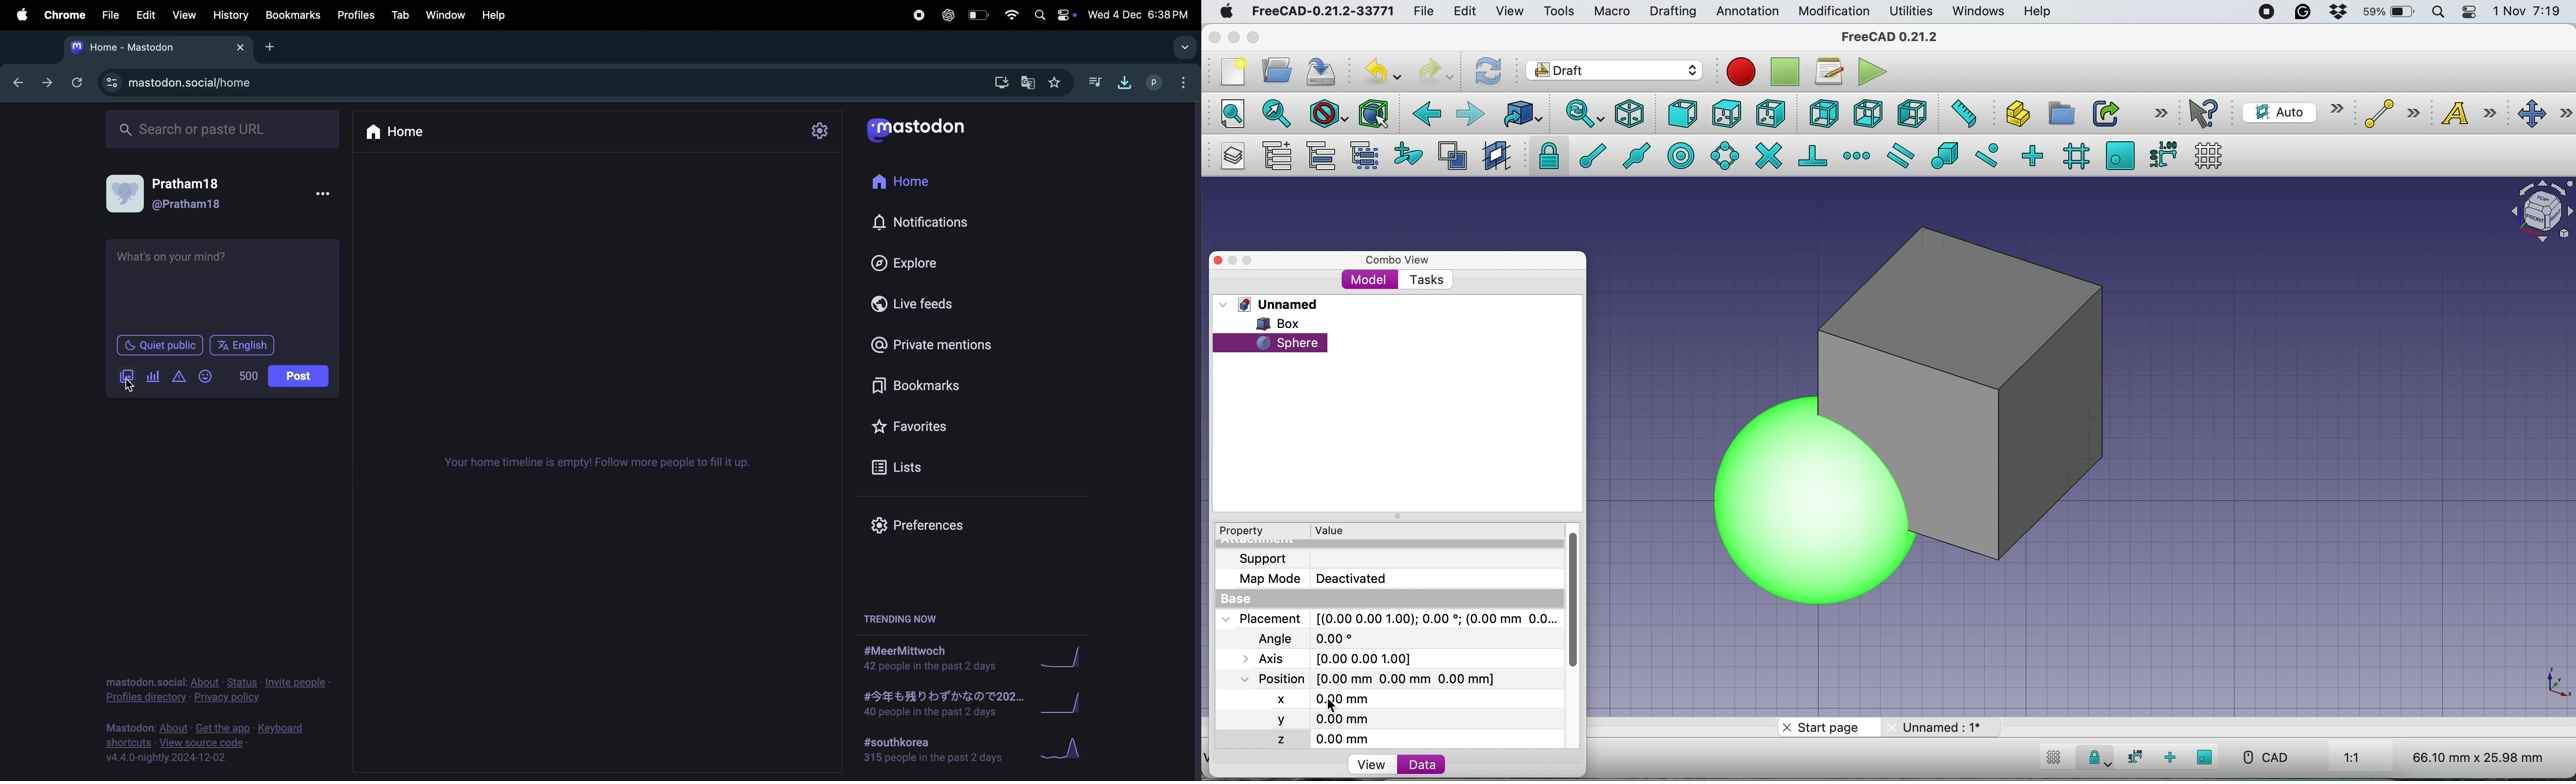 This screenshot has height=784, width=2576. I want to click on maximise, so click(1258, 39).